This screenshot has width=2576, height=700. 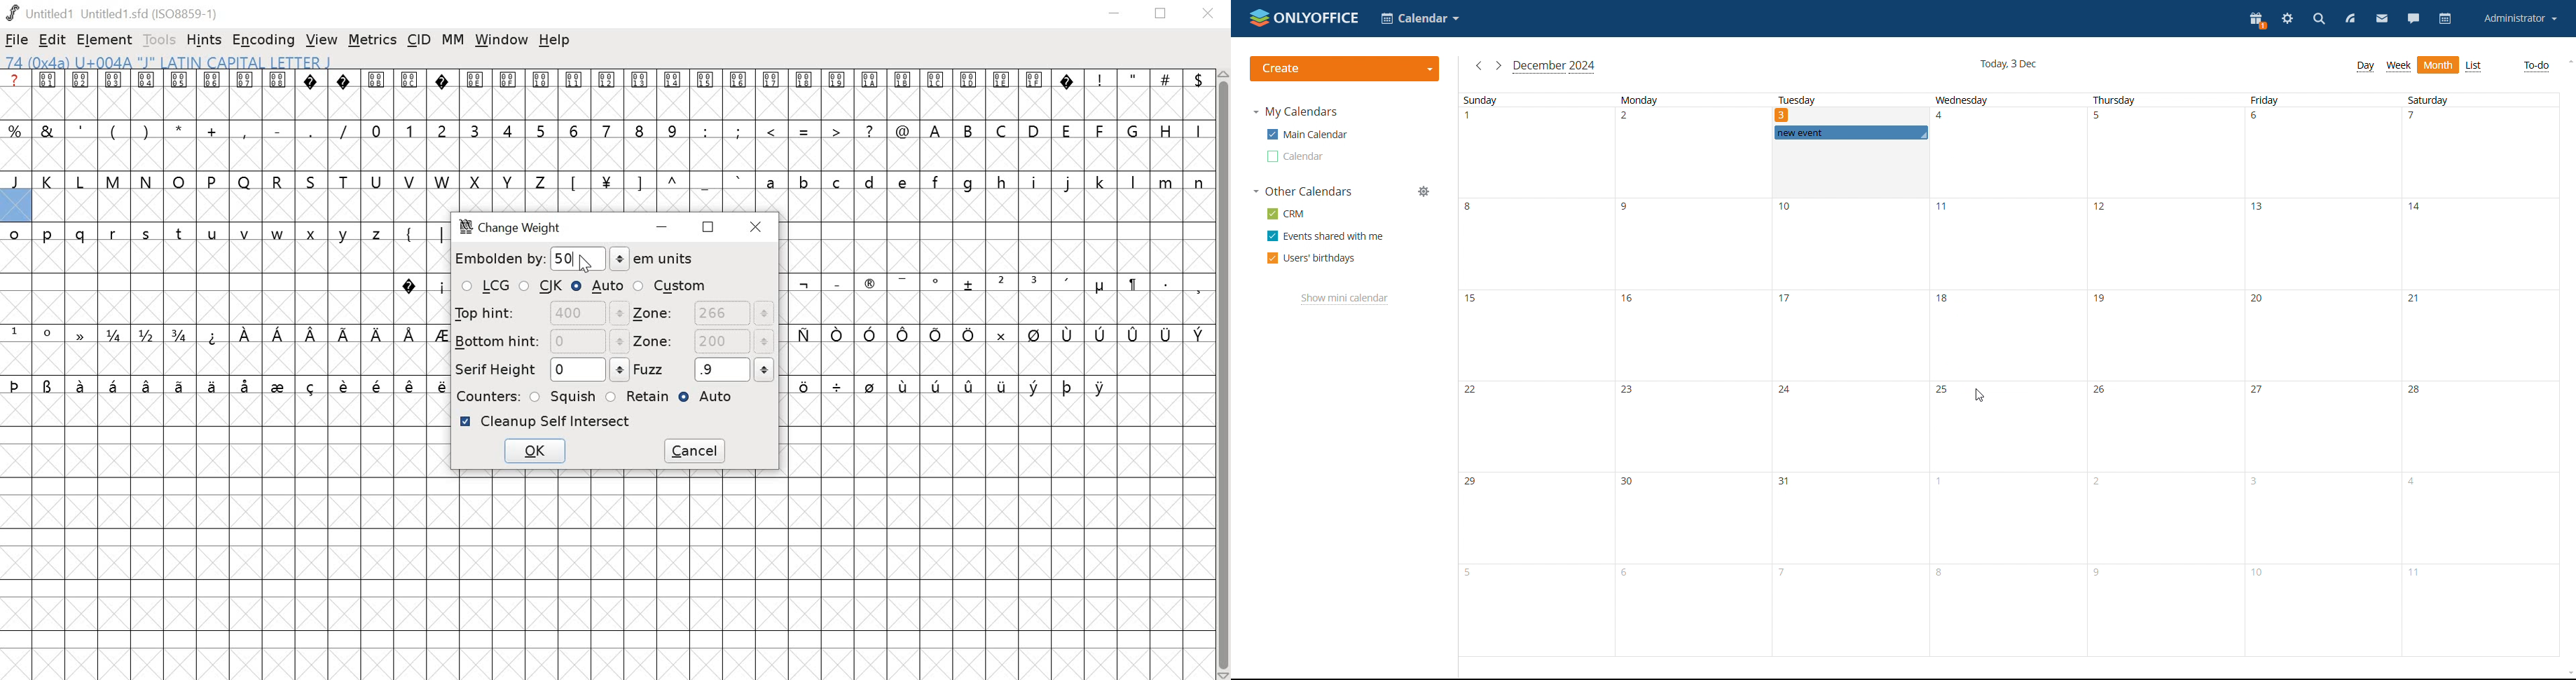 What do you see at coordinates (655, 181) in the screenshot?
I see `symbols` at bounding box center [655, 181].